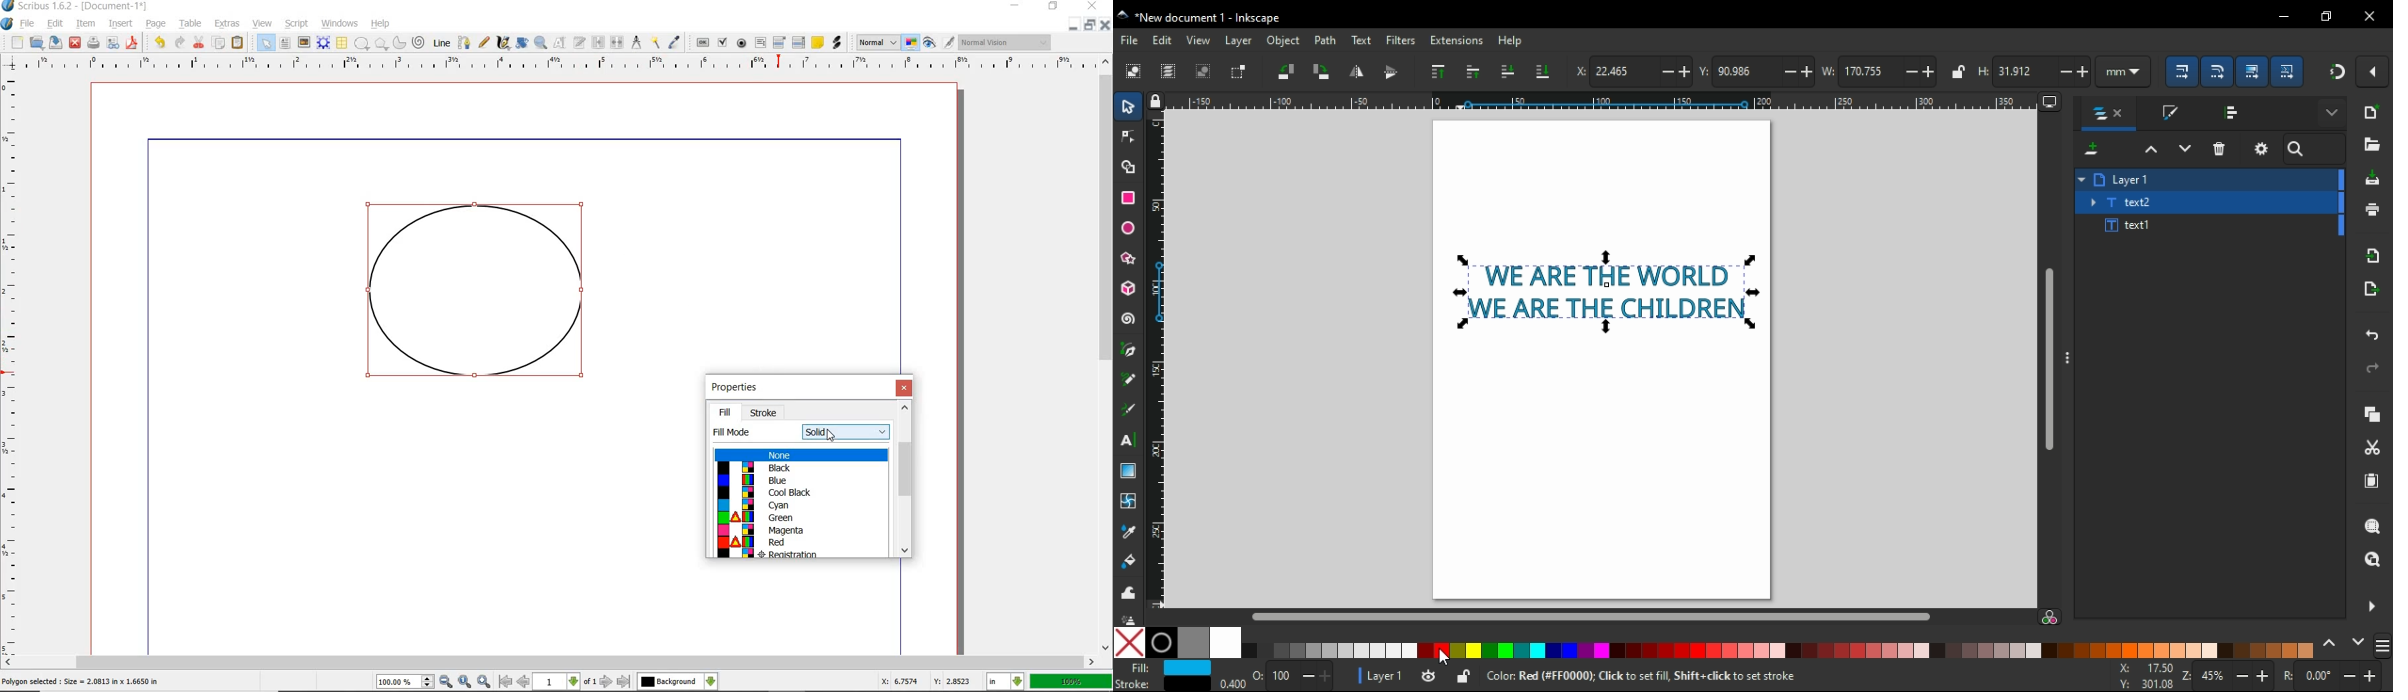  I want to click on ZOOM IN OR OUT, so click(540, 43).